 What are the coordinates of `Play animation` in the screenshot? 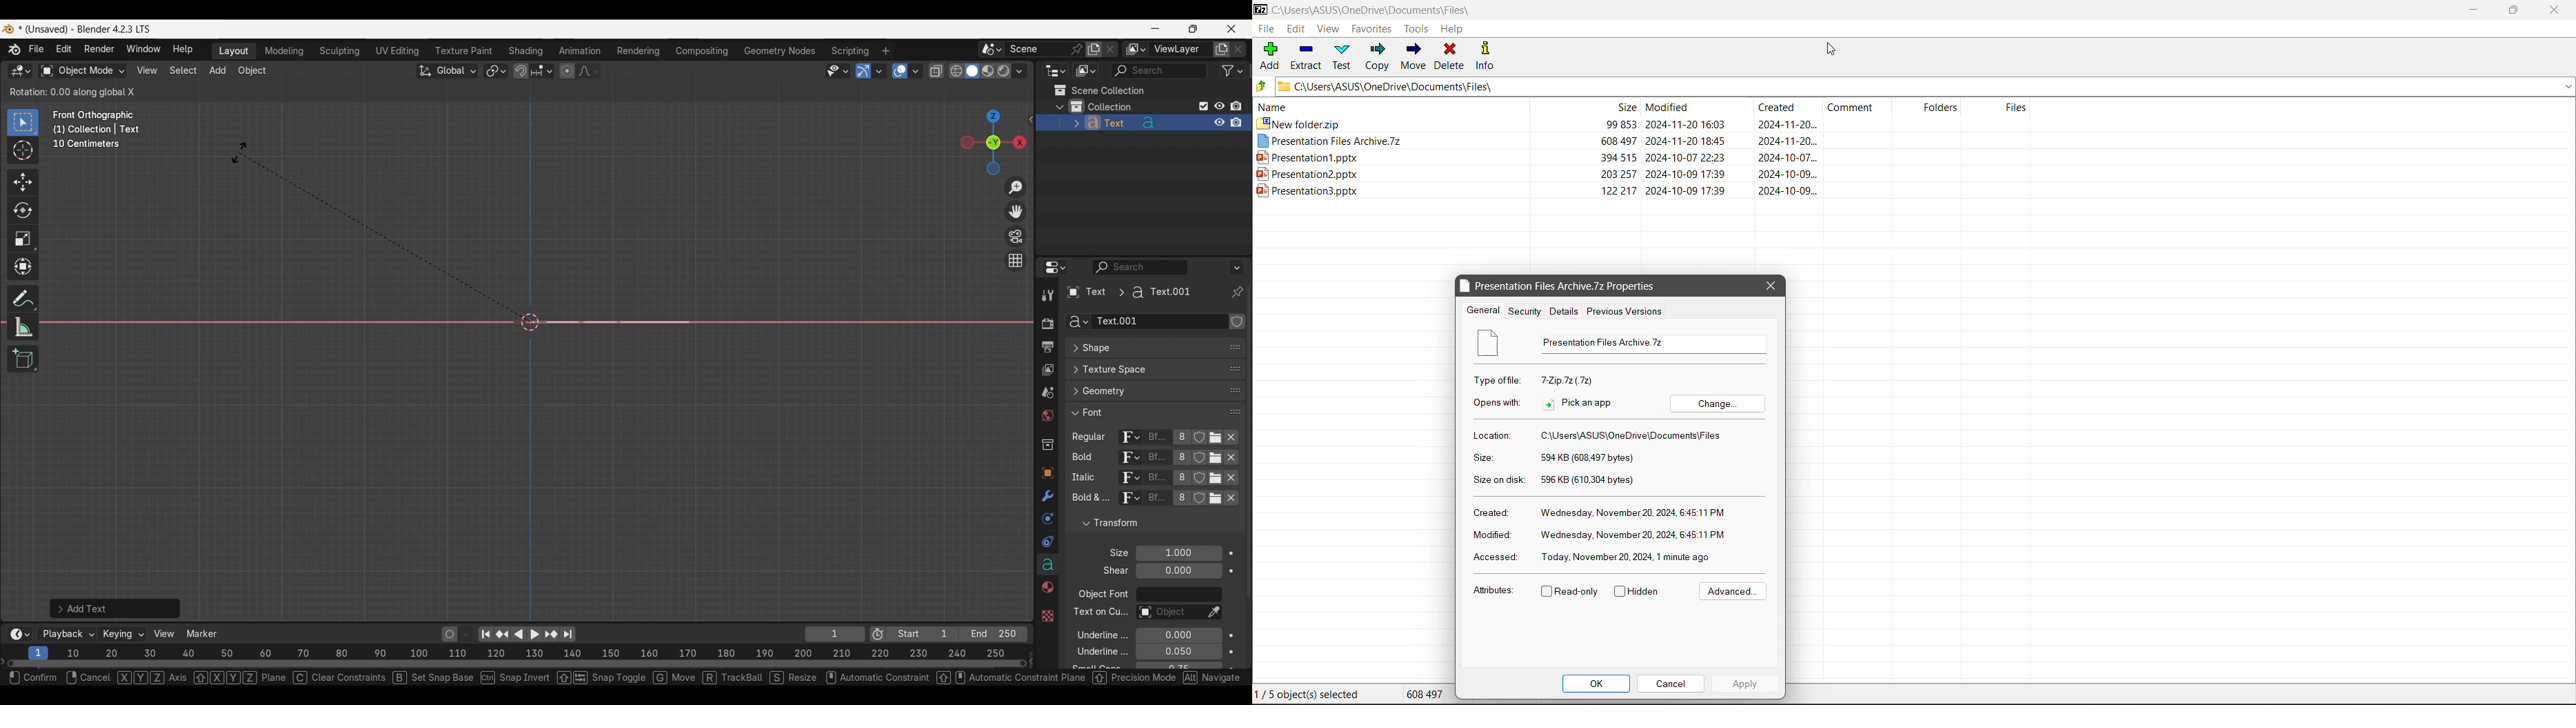 It's located at (526, 634).